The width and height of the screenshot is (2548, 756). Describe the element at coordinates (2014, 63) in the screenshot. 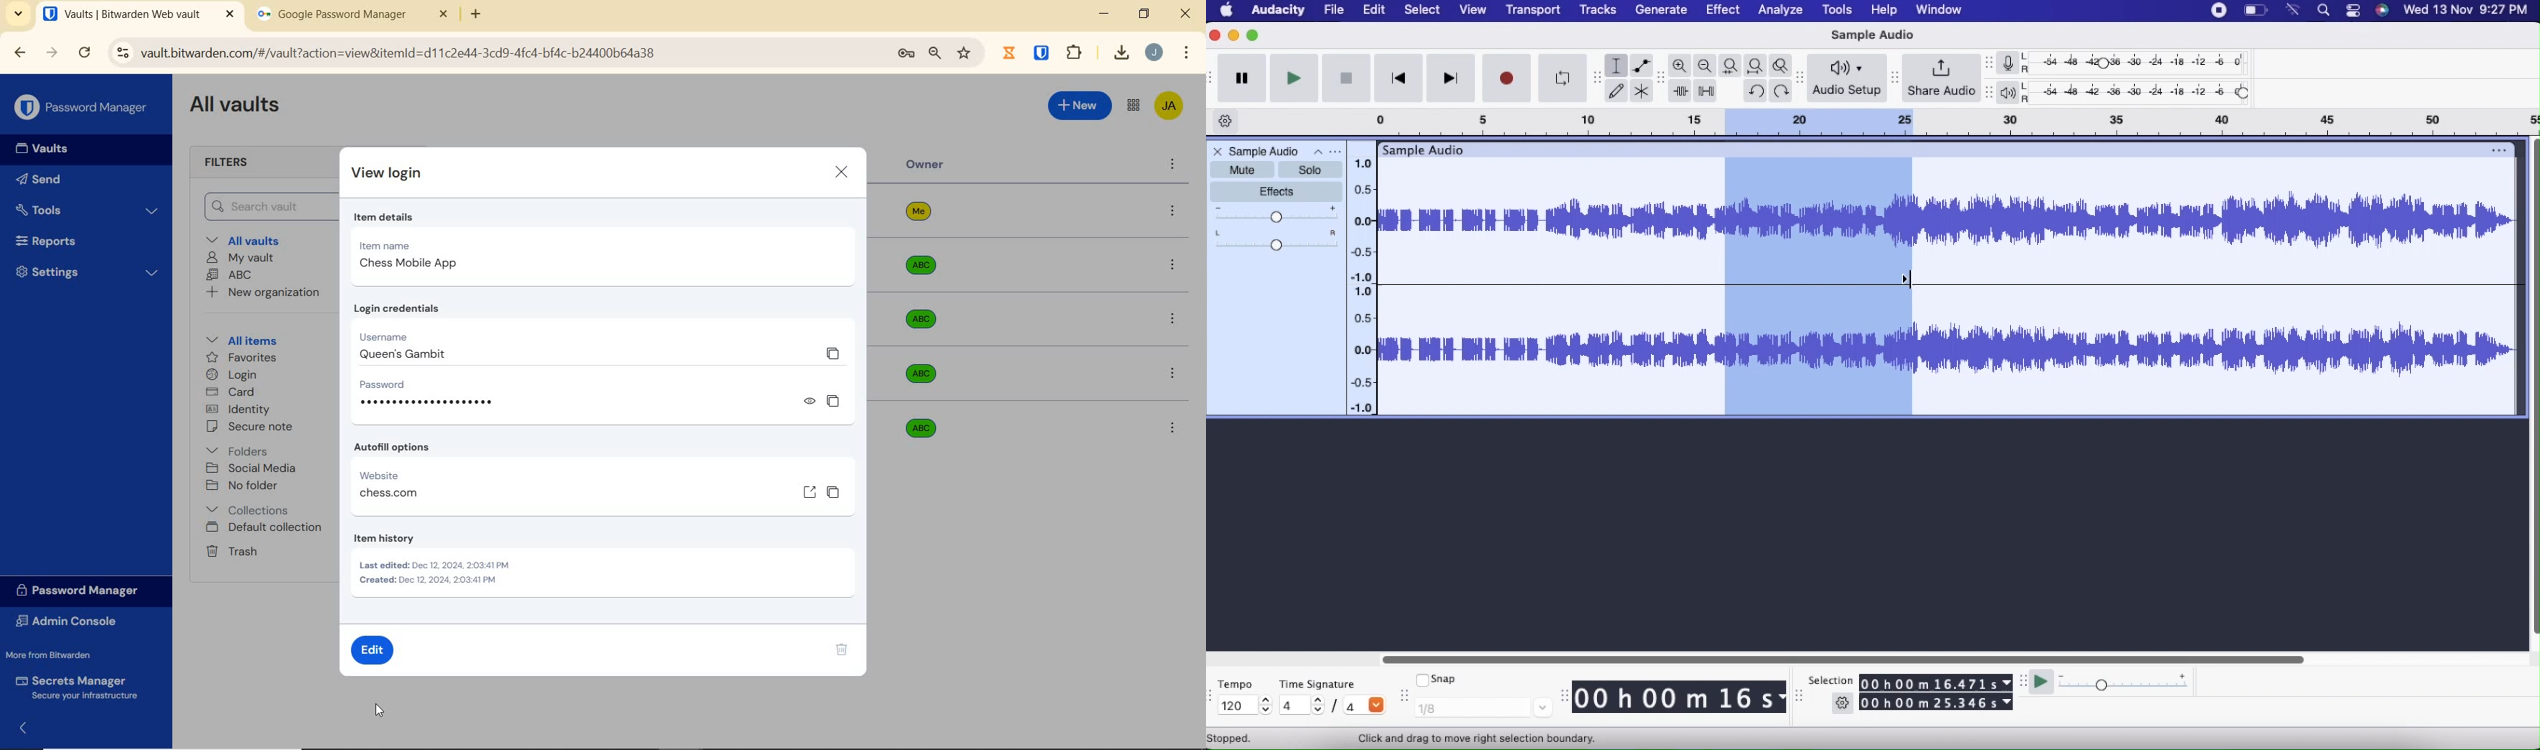

I see `Record Meter` at that location.